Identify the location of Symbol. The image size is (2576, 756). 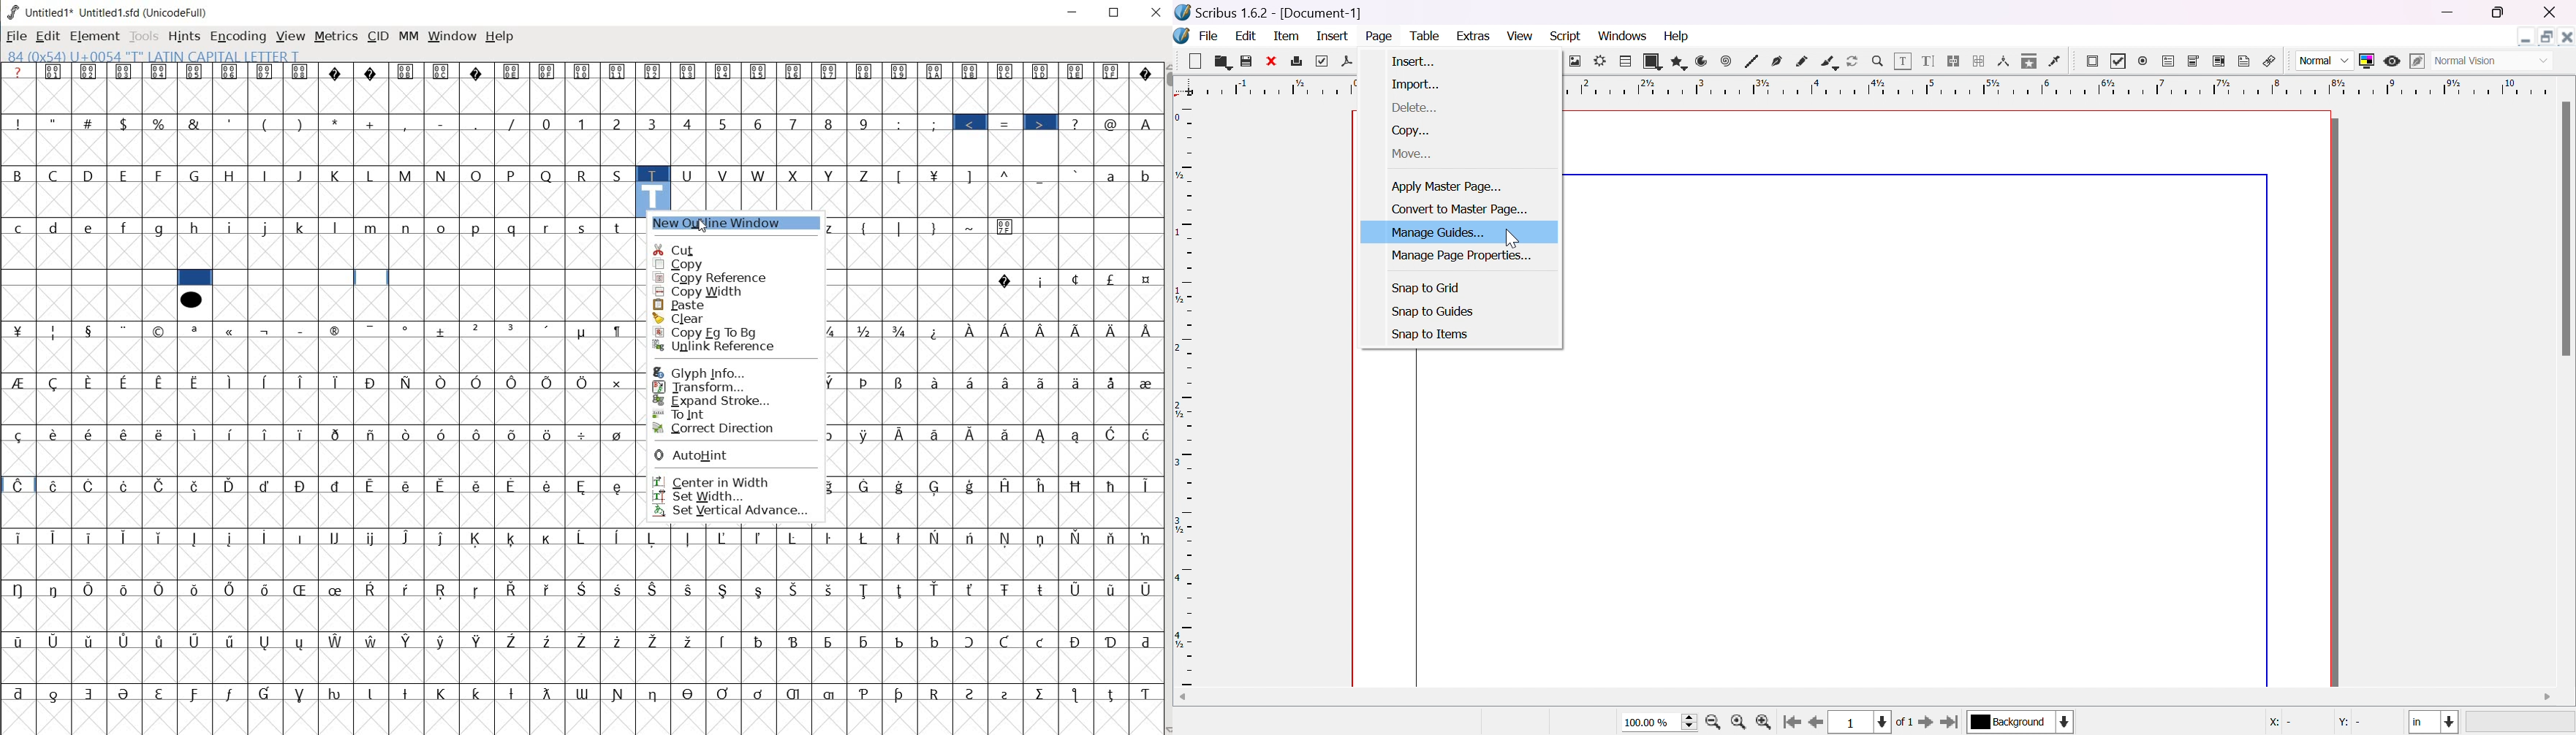
(1112, 434).